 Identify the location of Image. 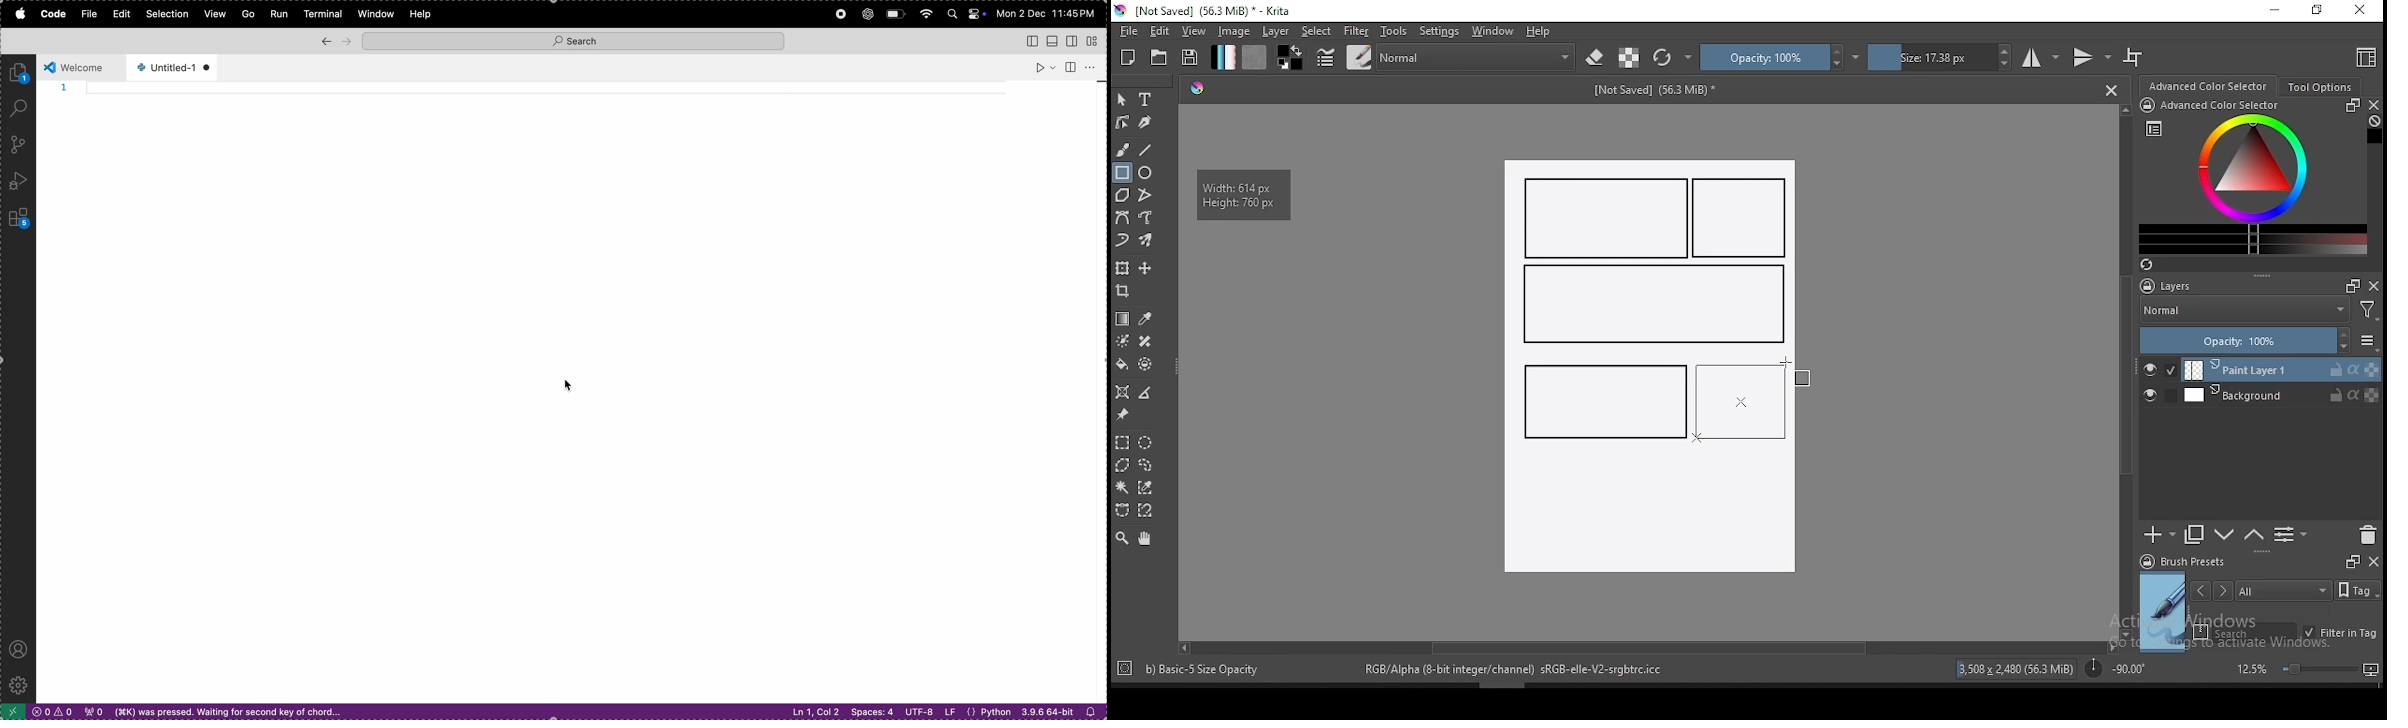
(1648, 515).